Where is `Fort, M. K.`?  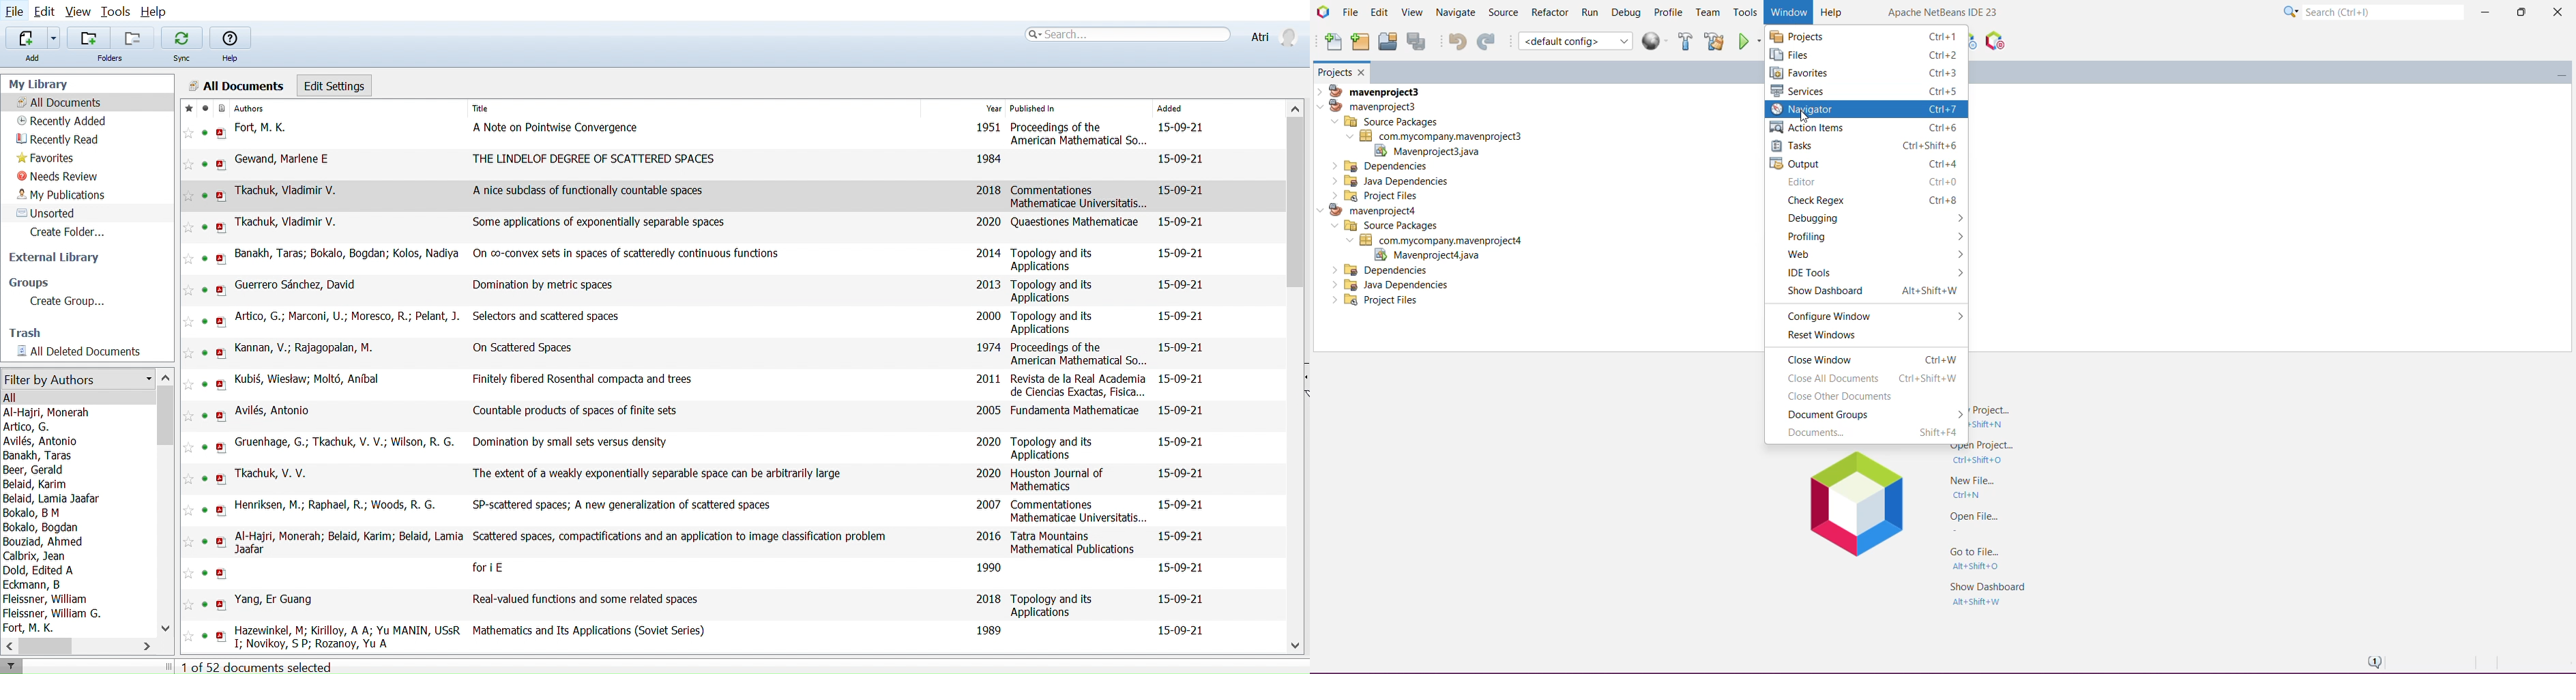
Fort, M. K. is located at coordinates (33, 628).